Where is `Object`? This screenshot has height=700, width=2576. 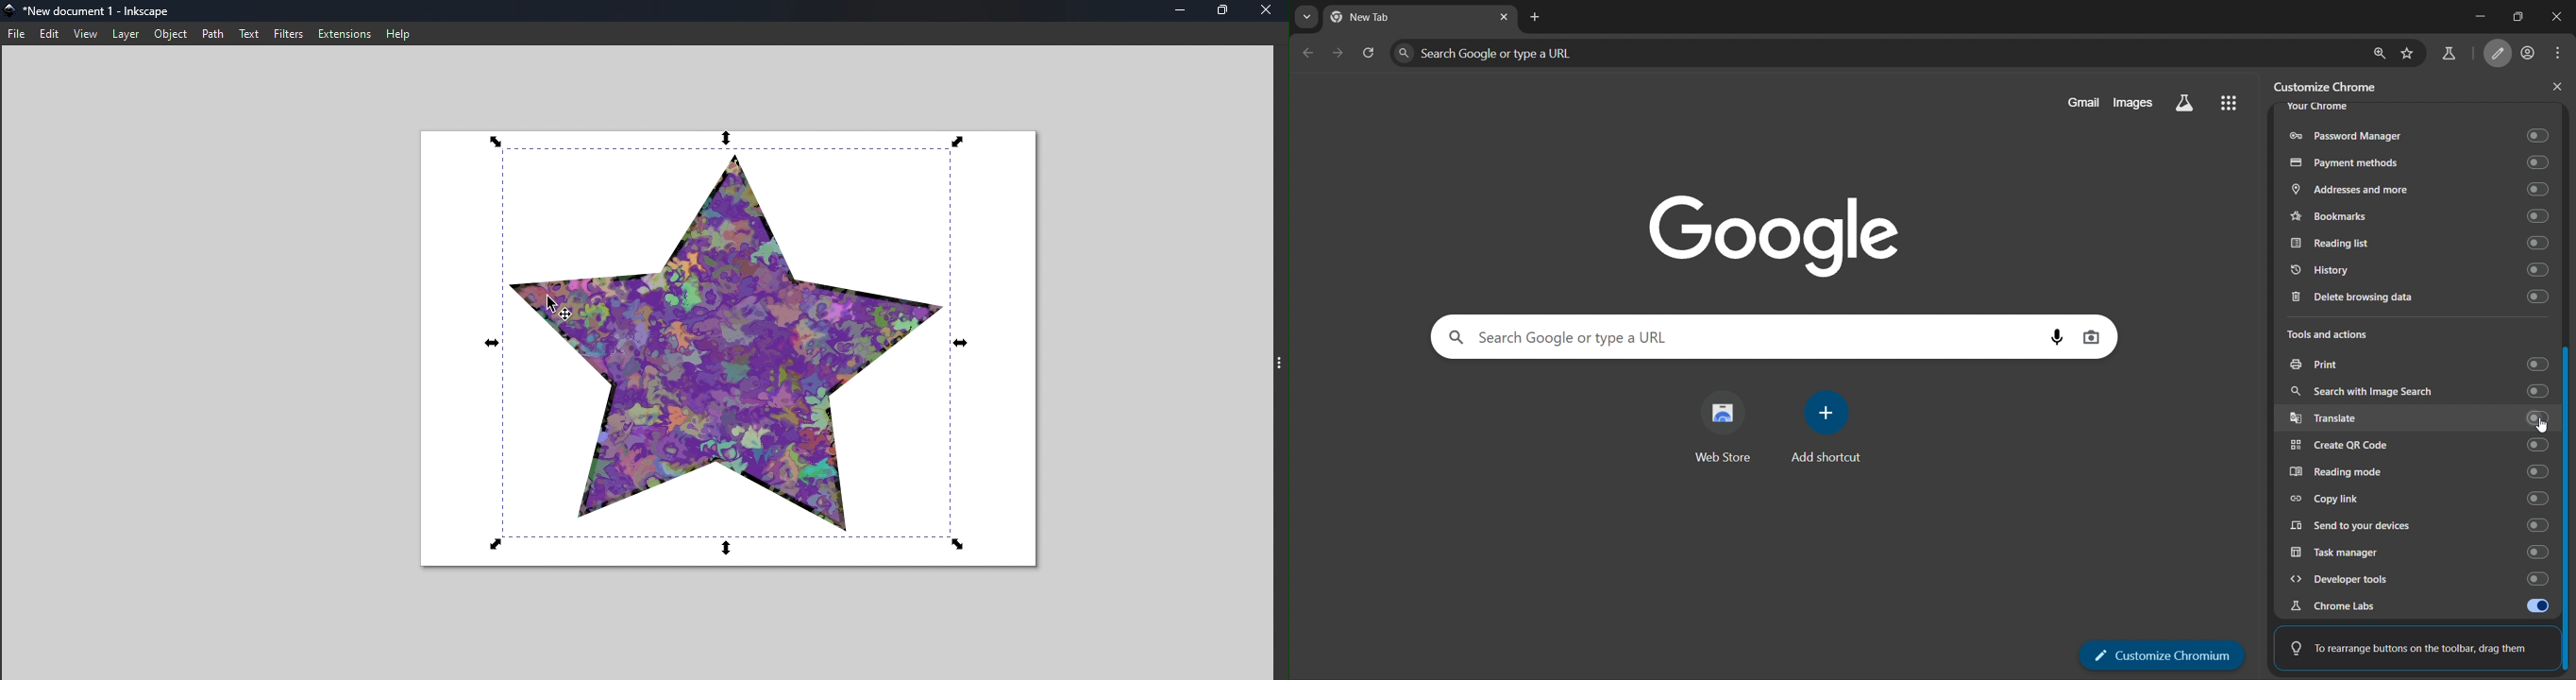 Object is located at coordinates (169, 33).